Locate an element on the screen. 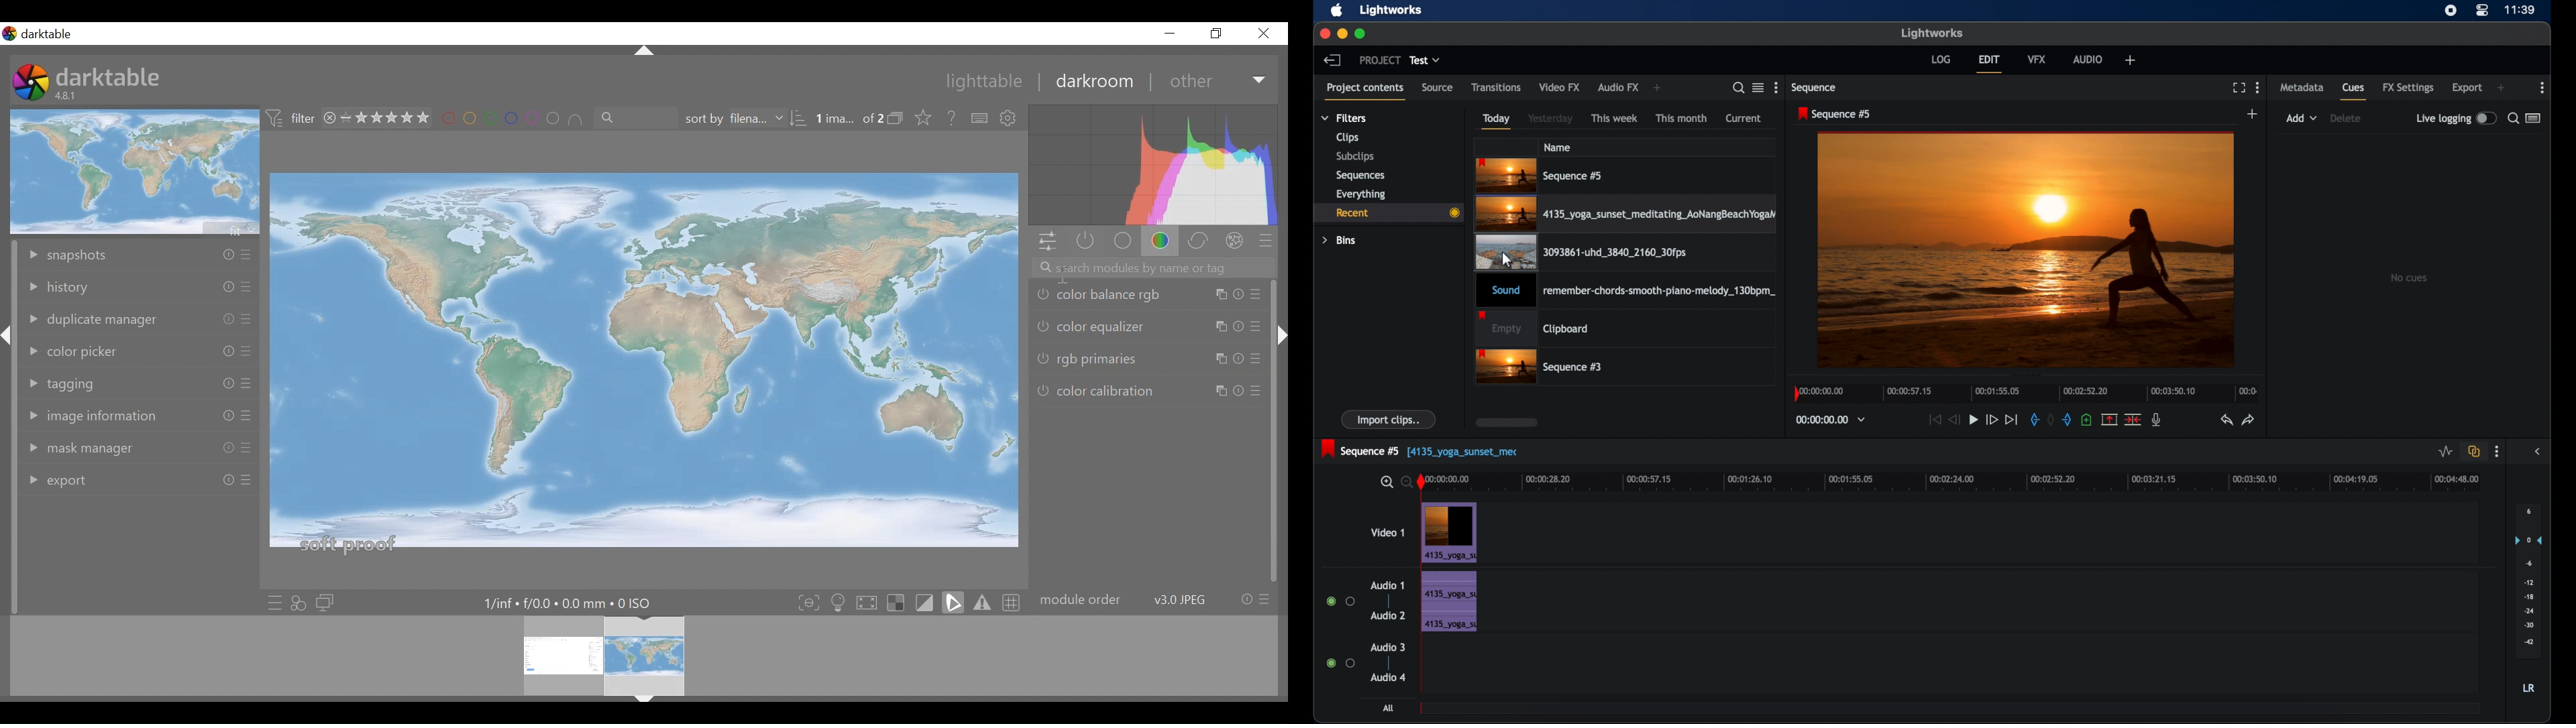 Image resolution: width=2576 pixels, height=728 pixels. Other is located at coordinates (1218, 80).